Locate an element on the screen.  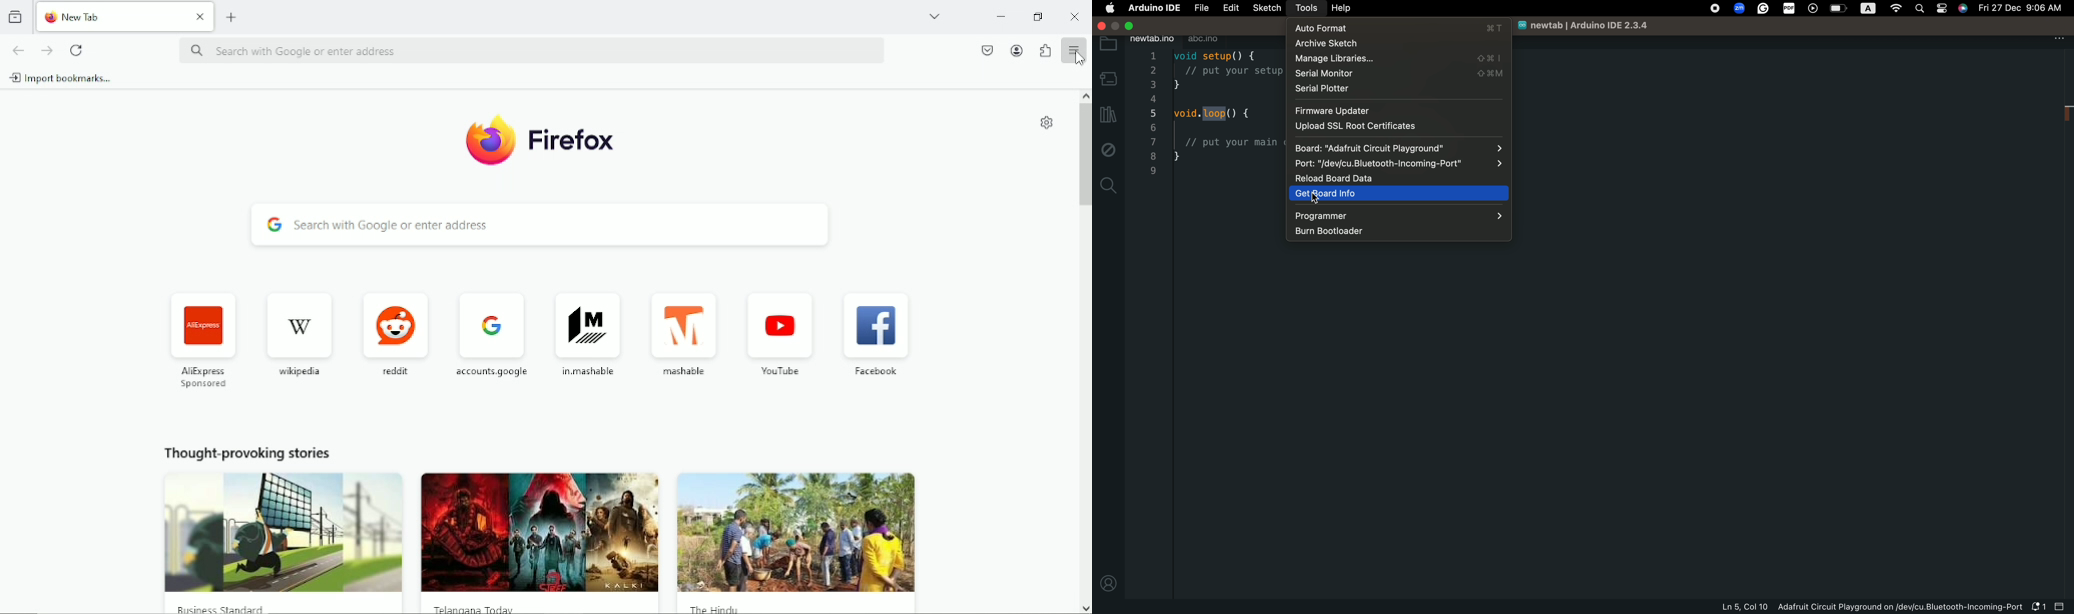
AliExpress is located at coordinates (202, 339).